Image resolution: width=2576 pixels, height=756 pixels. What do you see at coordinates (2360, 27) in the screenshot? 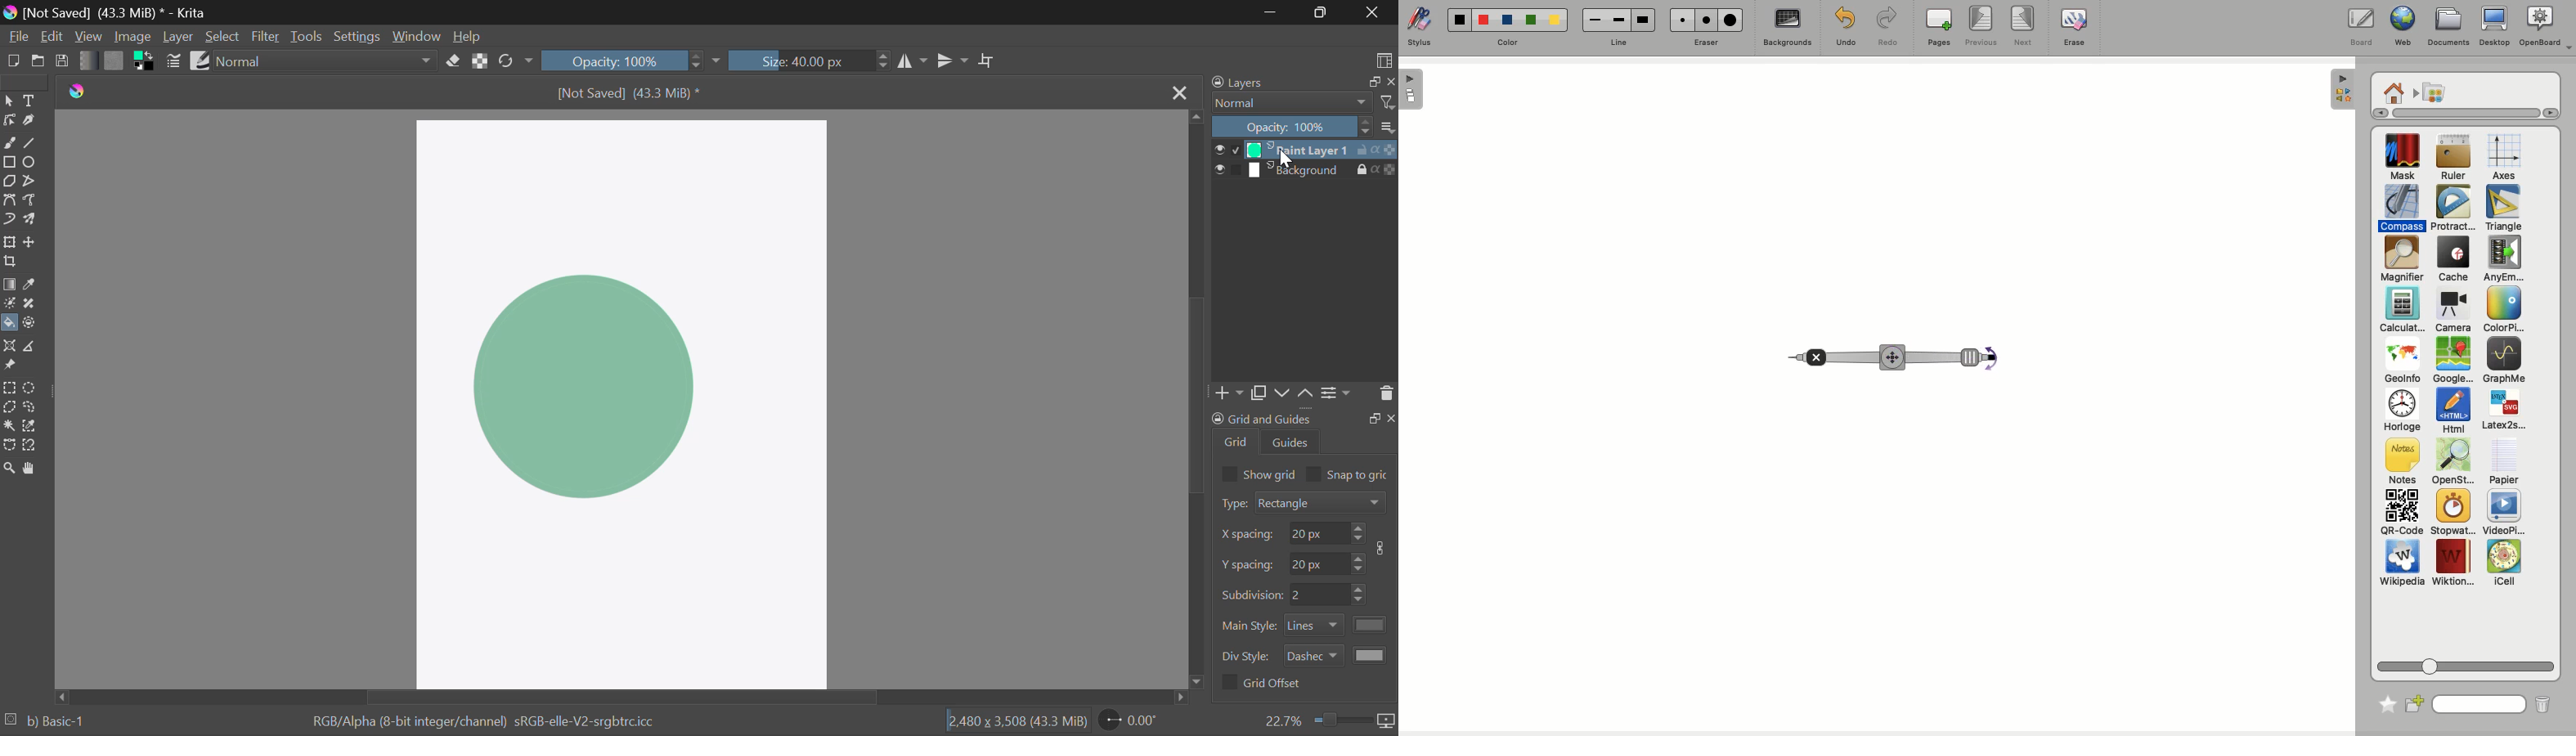
I see `Board` at bounding box center [2360, 27].